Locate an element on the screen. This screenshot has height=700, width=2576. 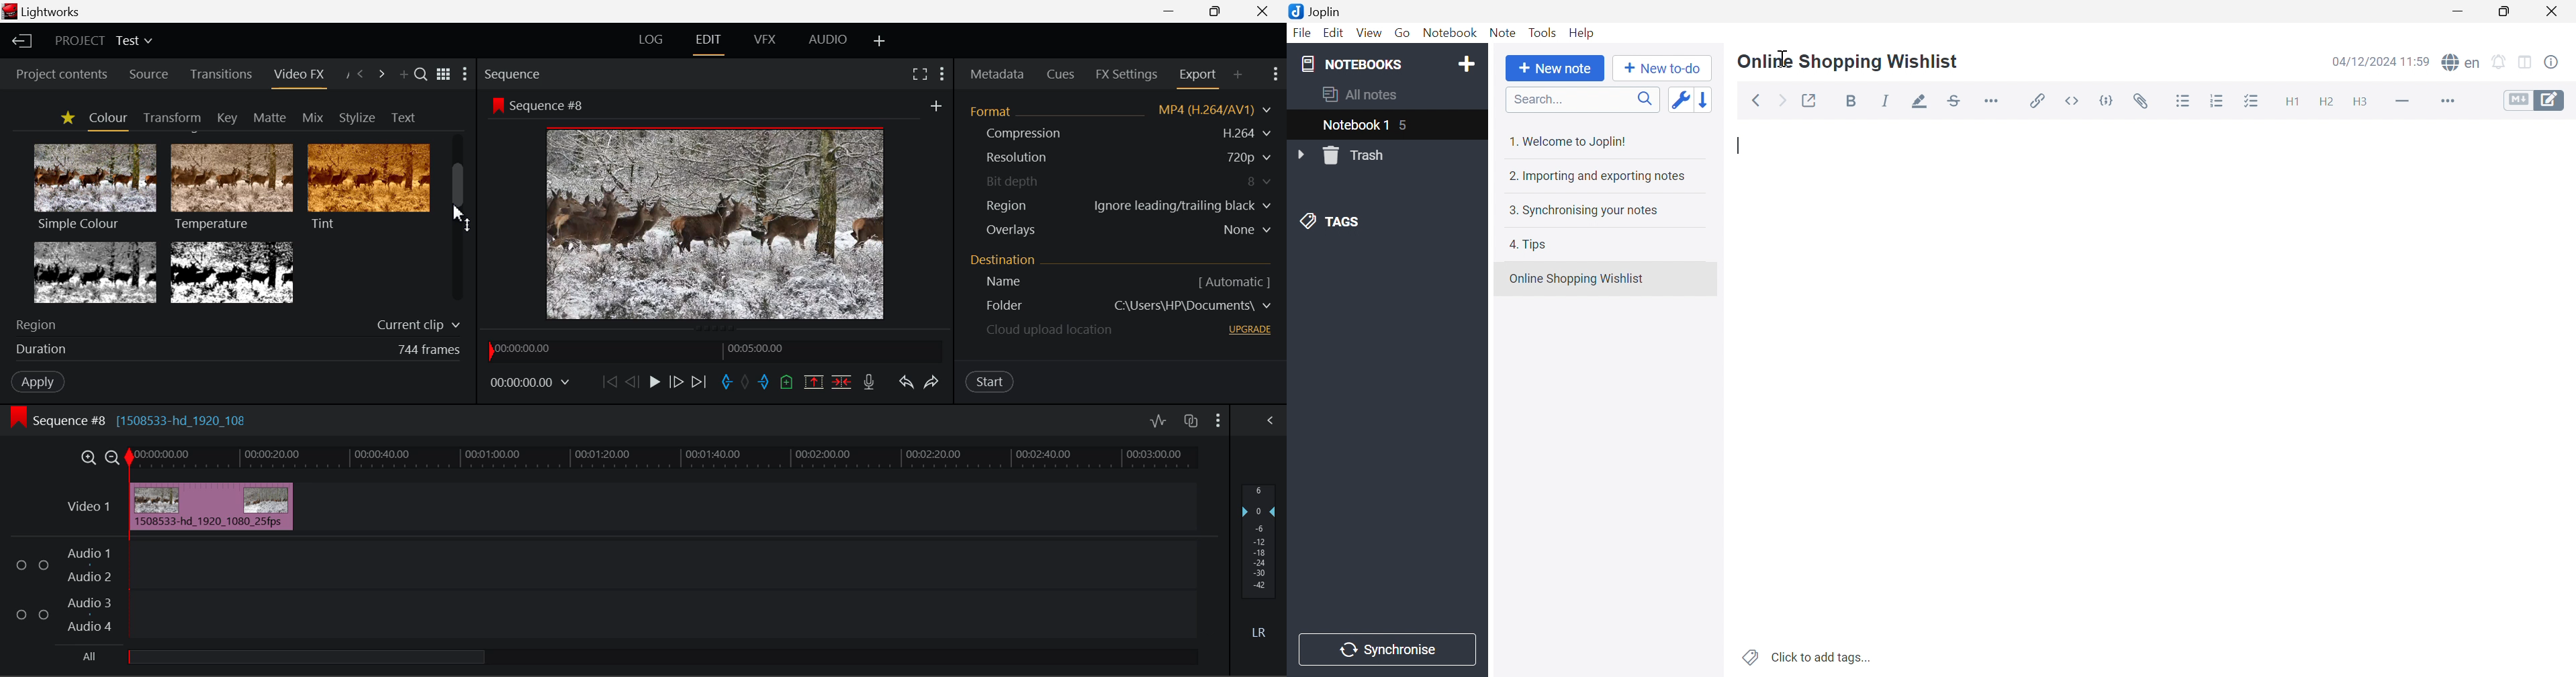
Audio 2 is located at coordinates (83, 575).